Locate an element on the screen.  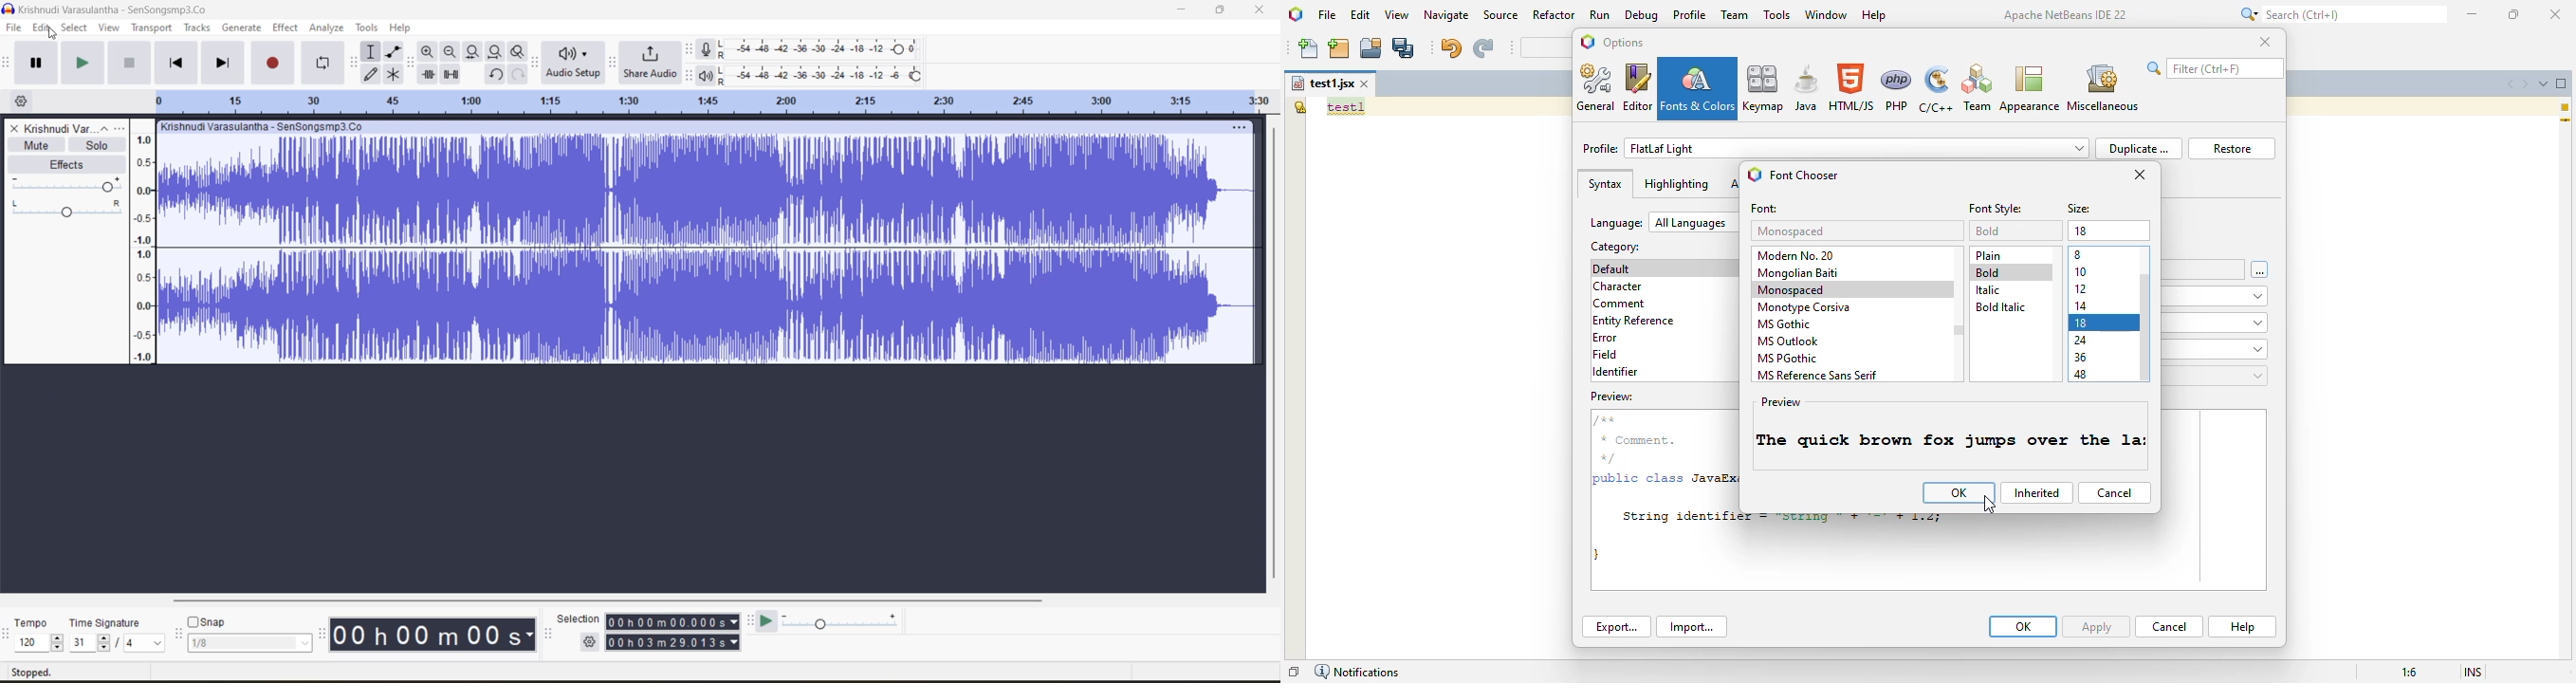
share audio toolbar is located at coordinates (614, 61).